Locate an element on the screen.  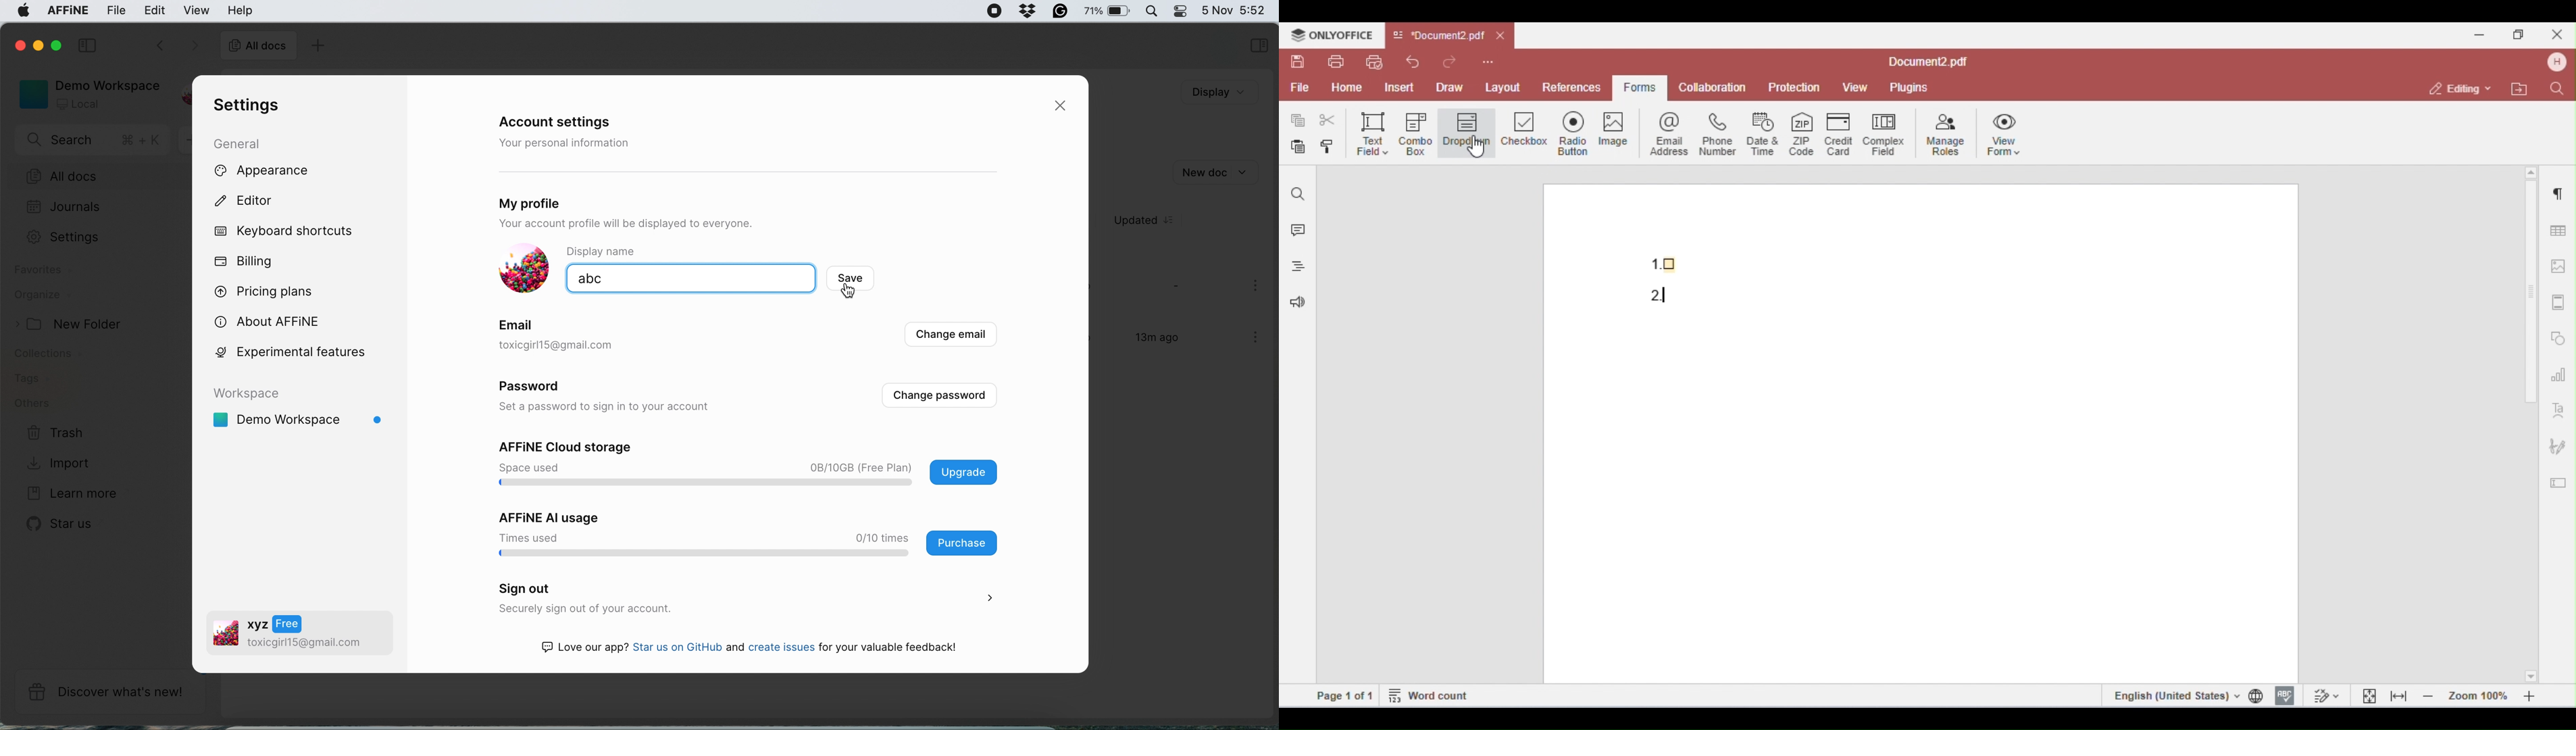
all docs is located at coordinates (99, 177).